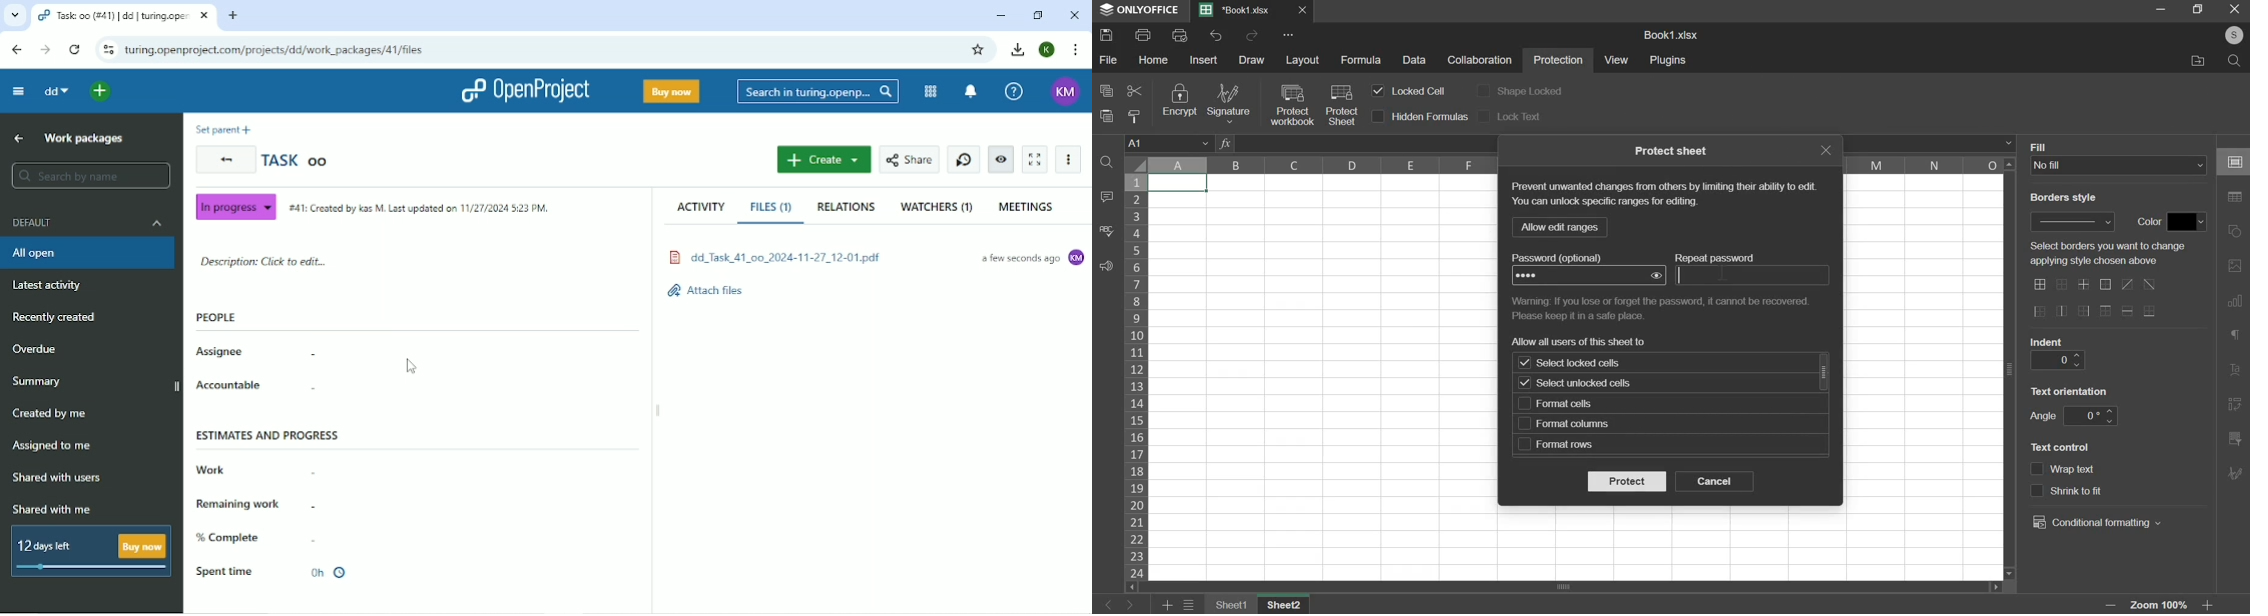 The image size is (2268, 616). Describe the element at coordinates (1233, 604) in the screenshot. I see `sheet` at that location.